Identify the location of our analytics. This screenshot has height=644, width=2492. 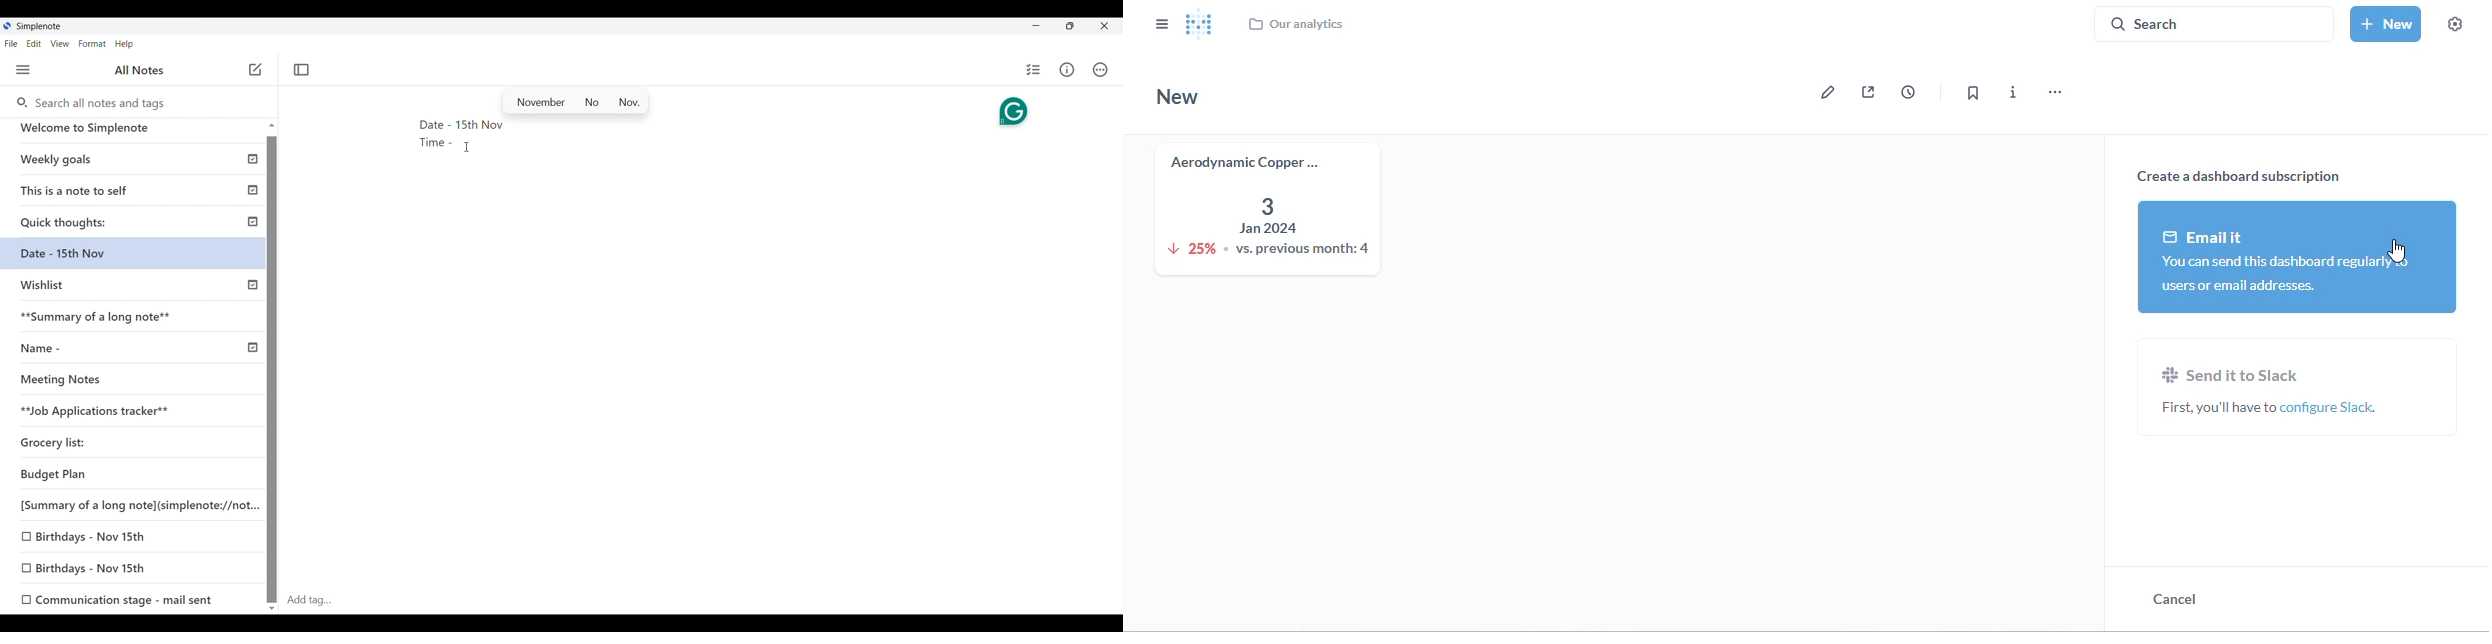
(1295, 24).